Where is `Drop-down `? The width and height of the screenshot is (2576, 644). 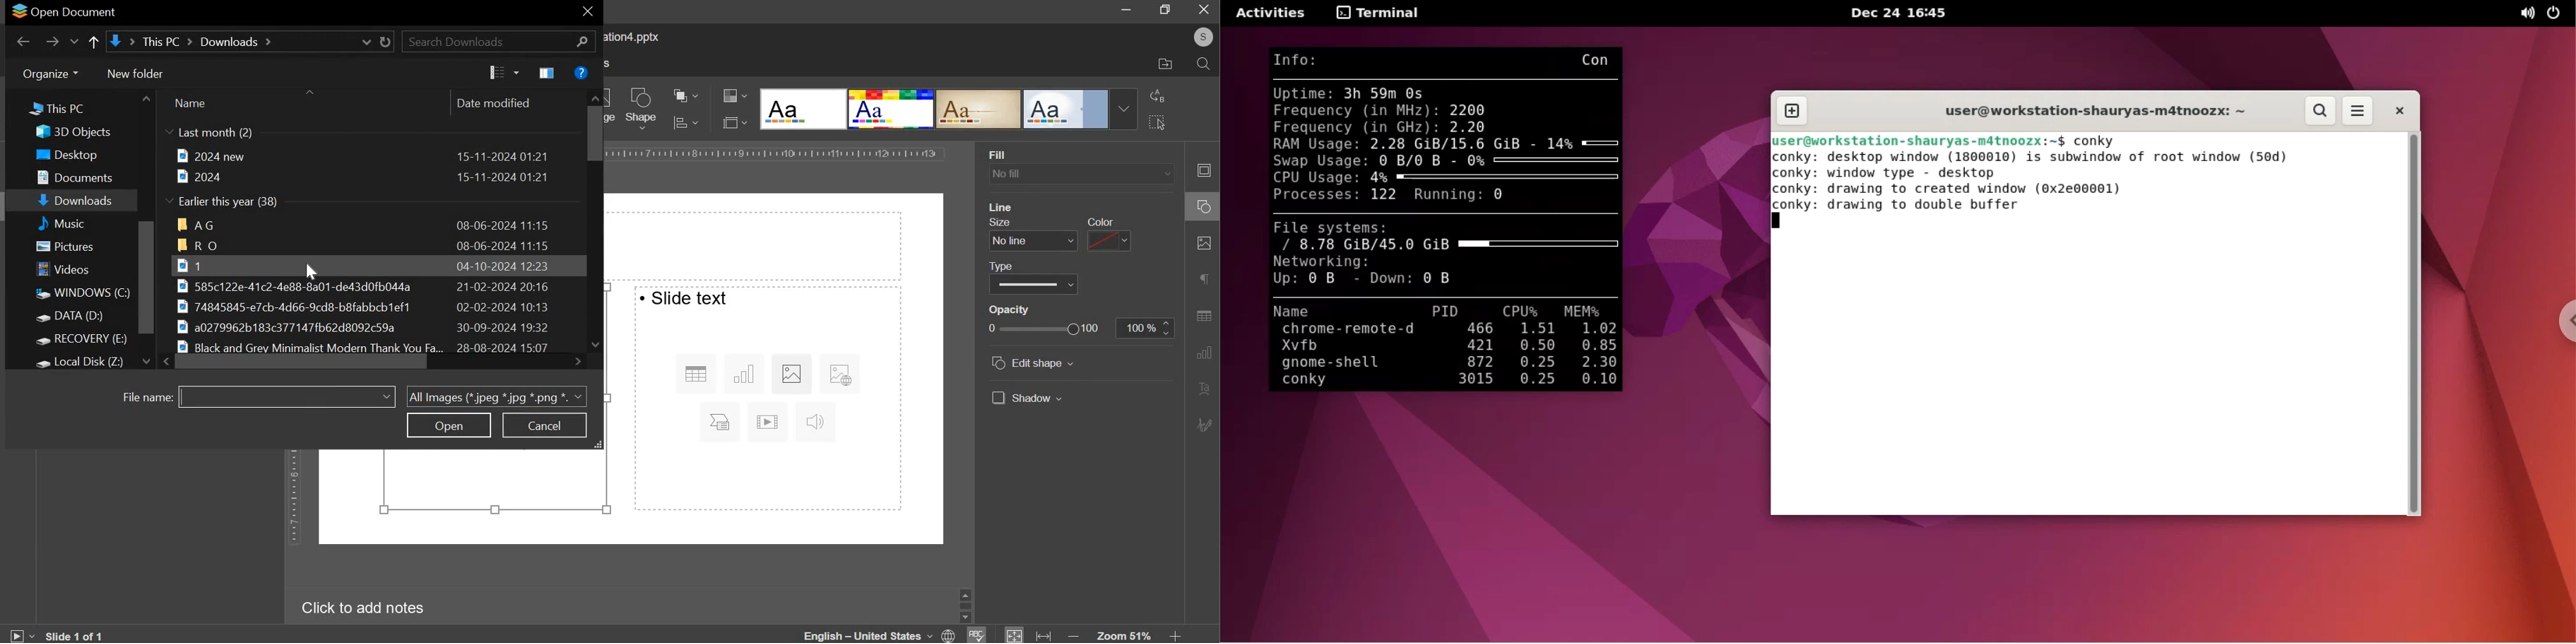 Drop-down  is located at coordinates (1124, 109).